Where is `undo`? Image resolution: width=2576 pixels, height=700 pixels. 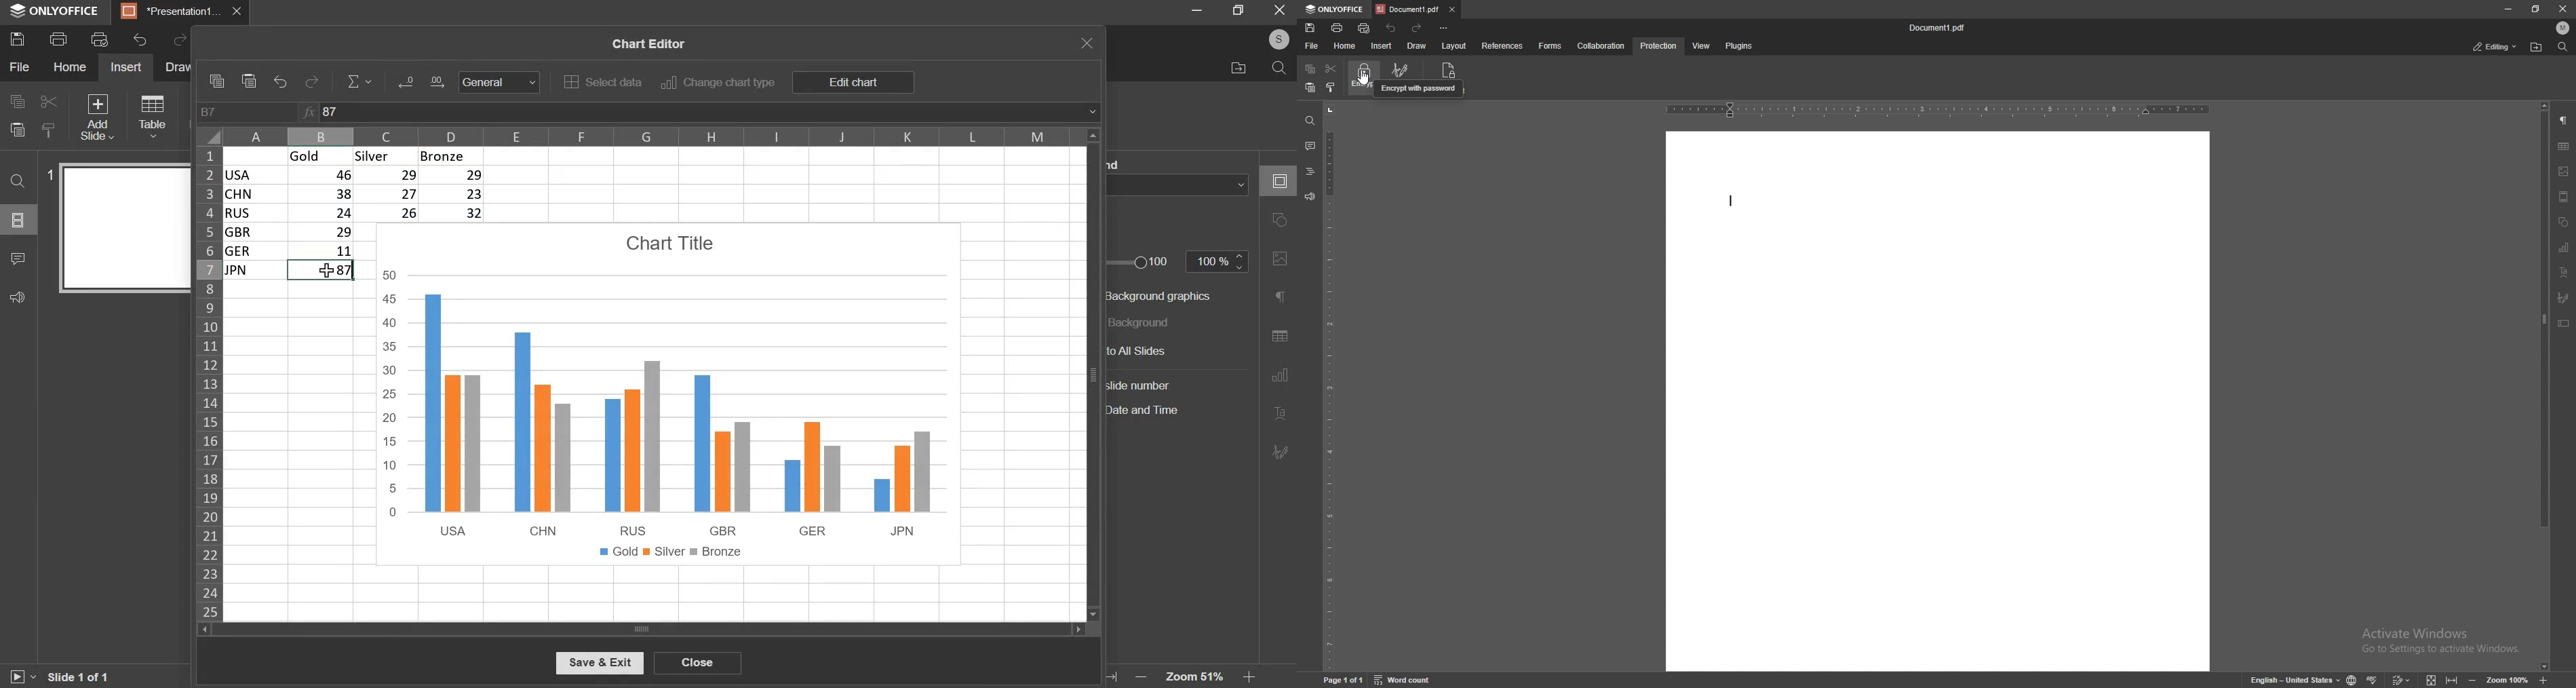
undo is located at coordinates (281, 83).